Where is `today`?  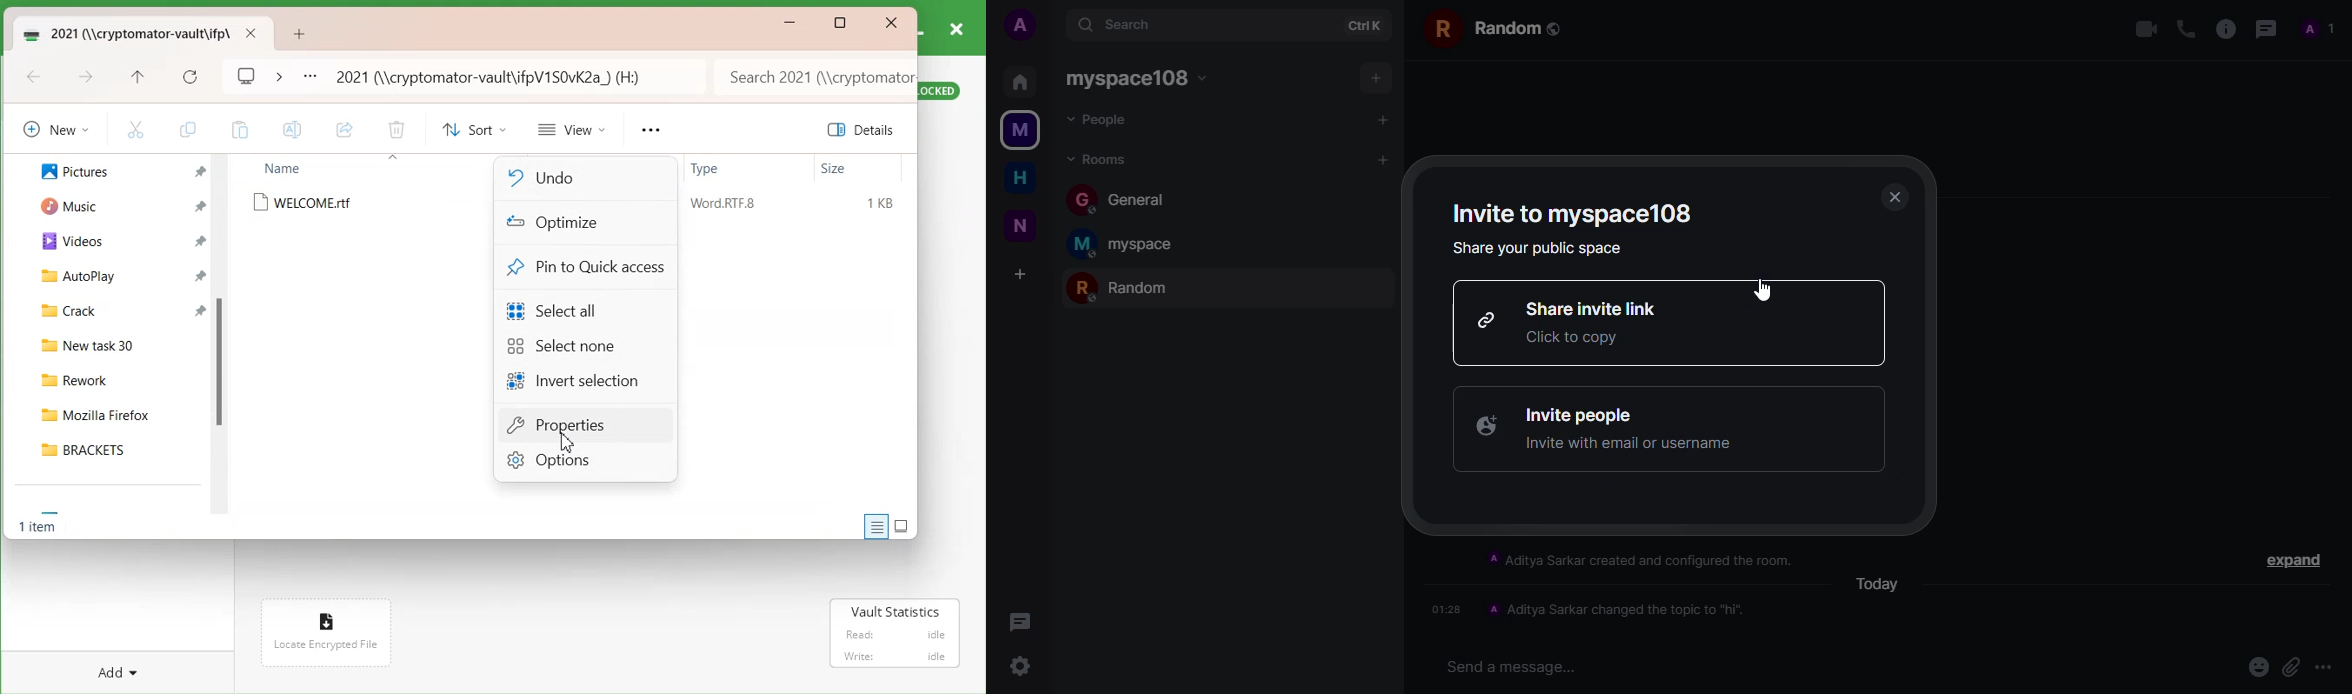 today is located at coordinates (1879, 584).